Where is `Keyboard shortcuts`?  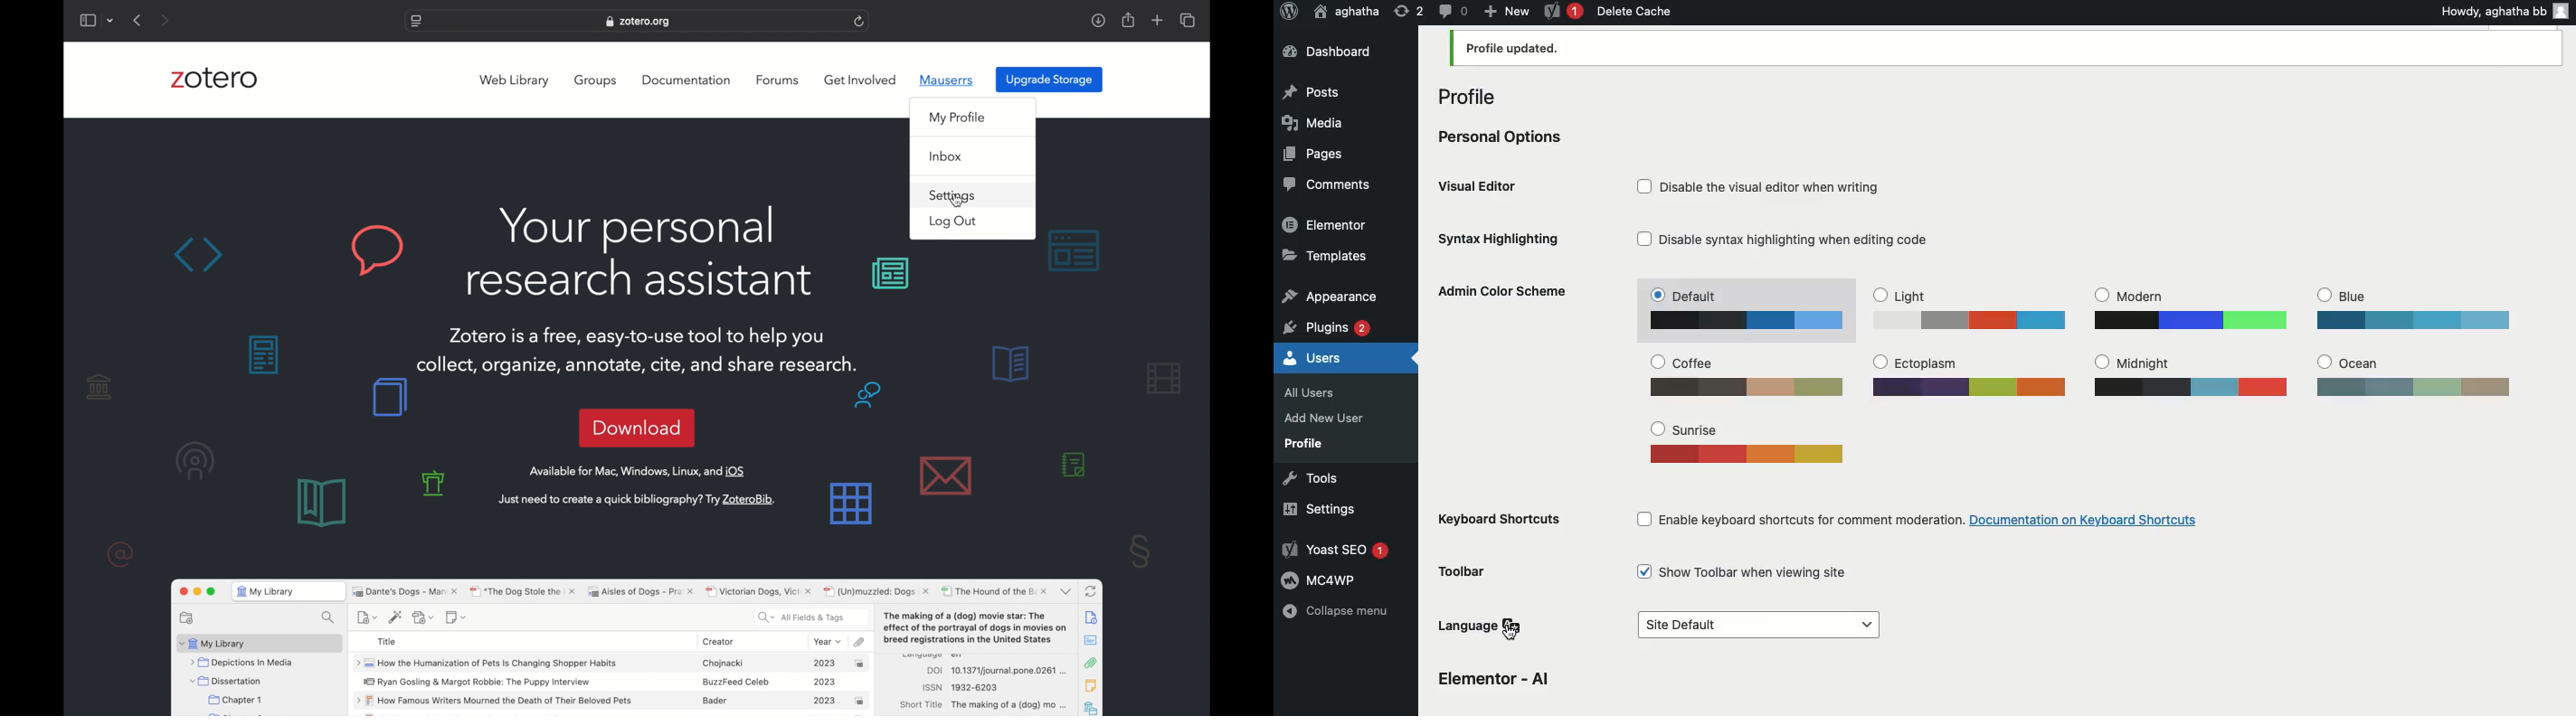
Keyboard shortcuts is located at coordinates (1495, 519).